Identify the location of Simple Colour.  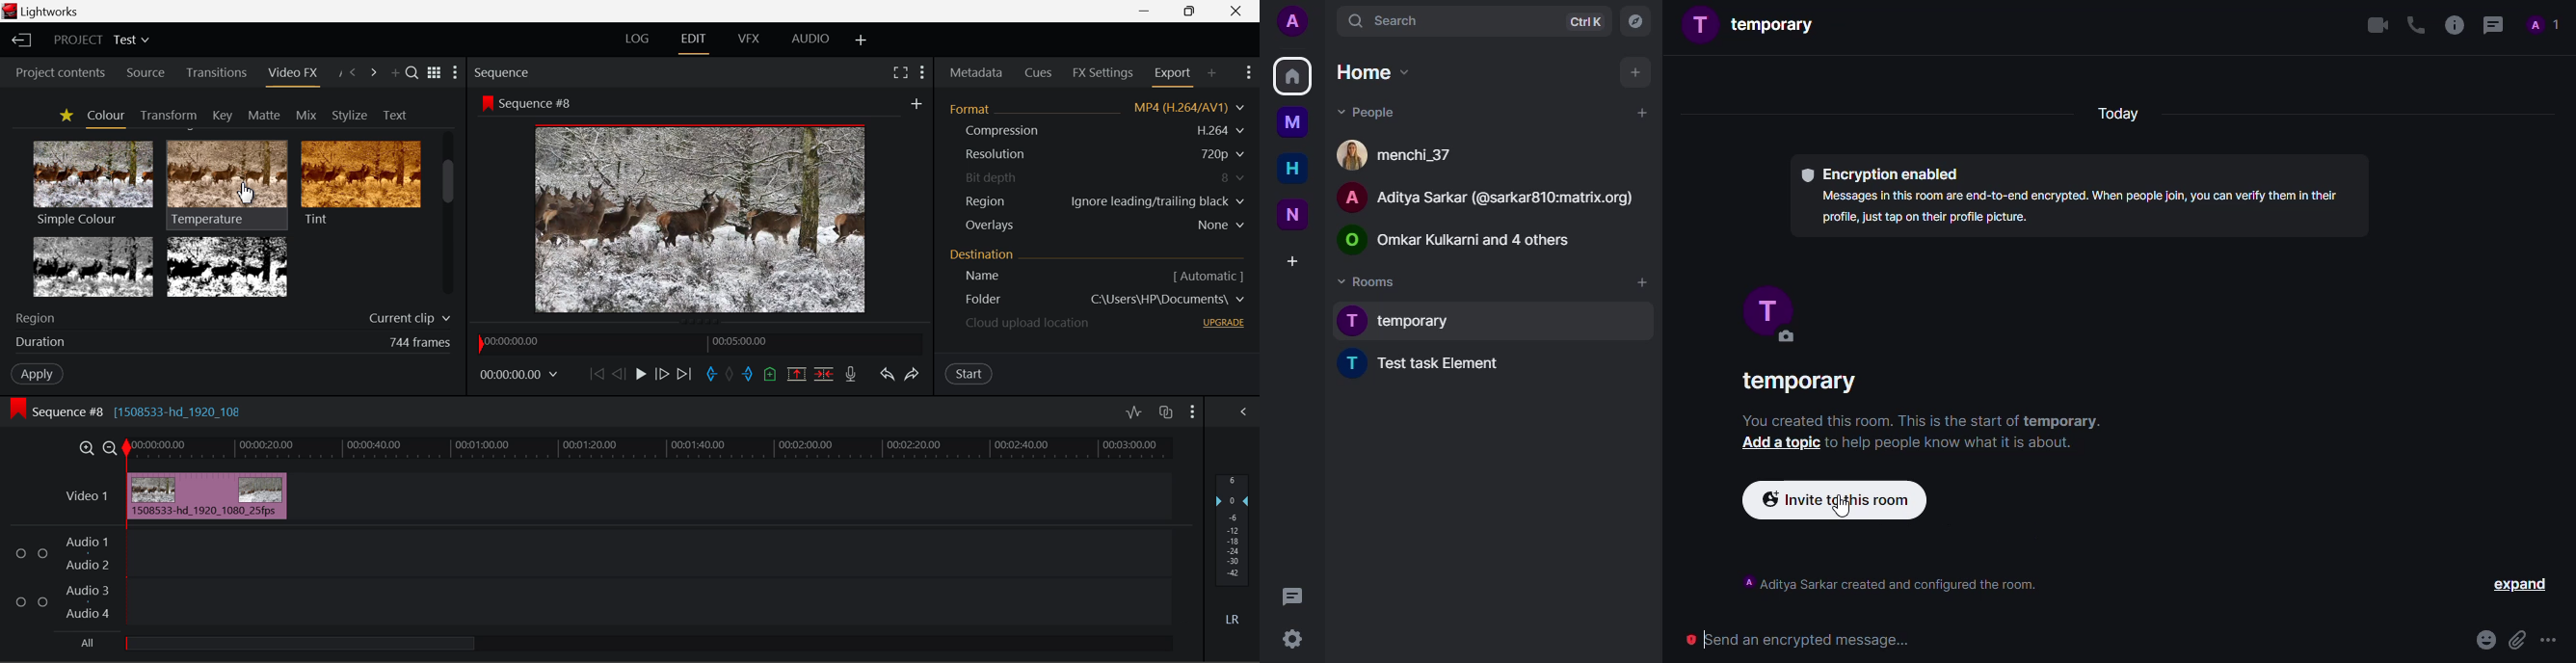
(92, 182).